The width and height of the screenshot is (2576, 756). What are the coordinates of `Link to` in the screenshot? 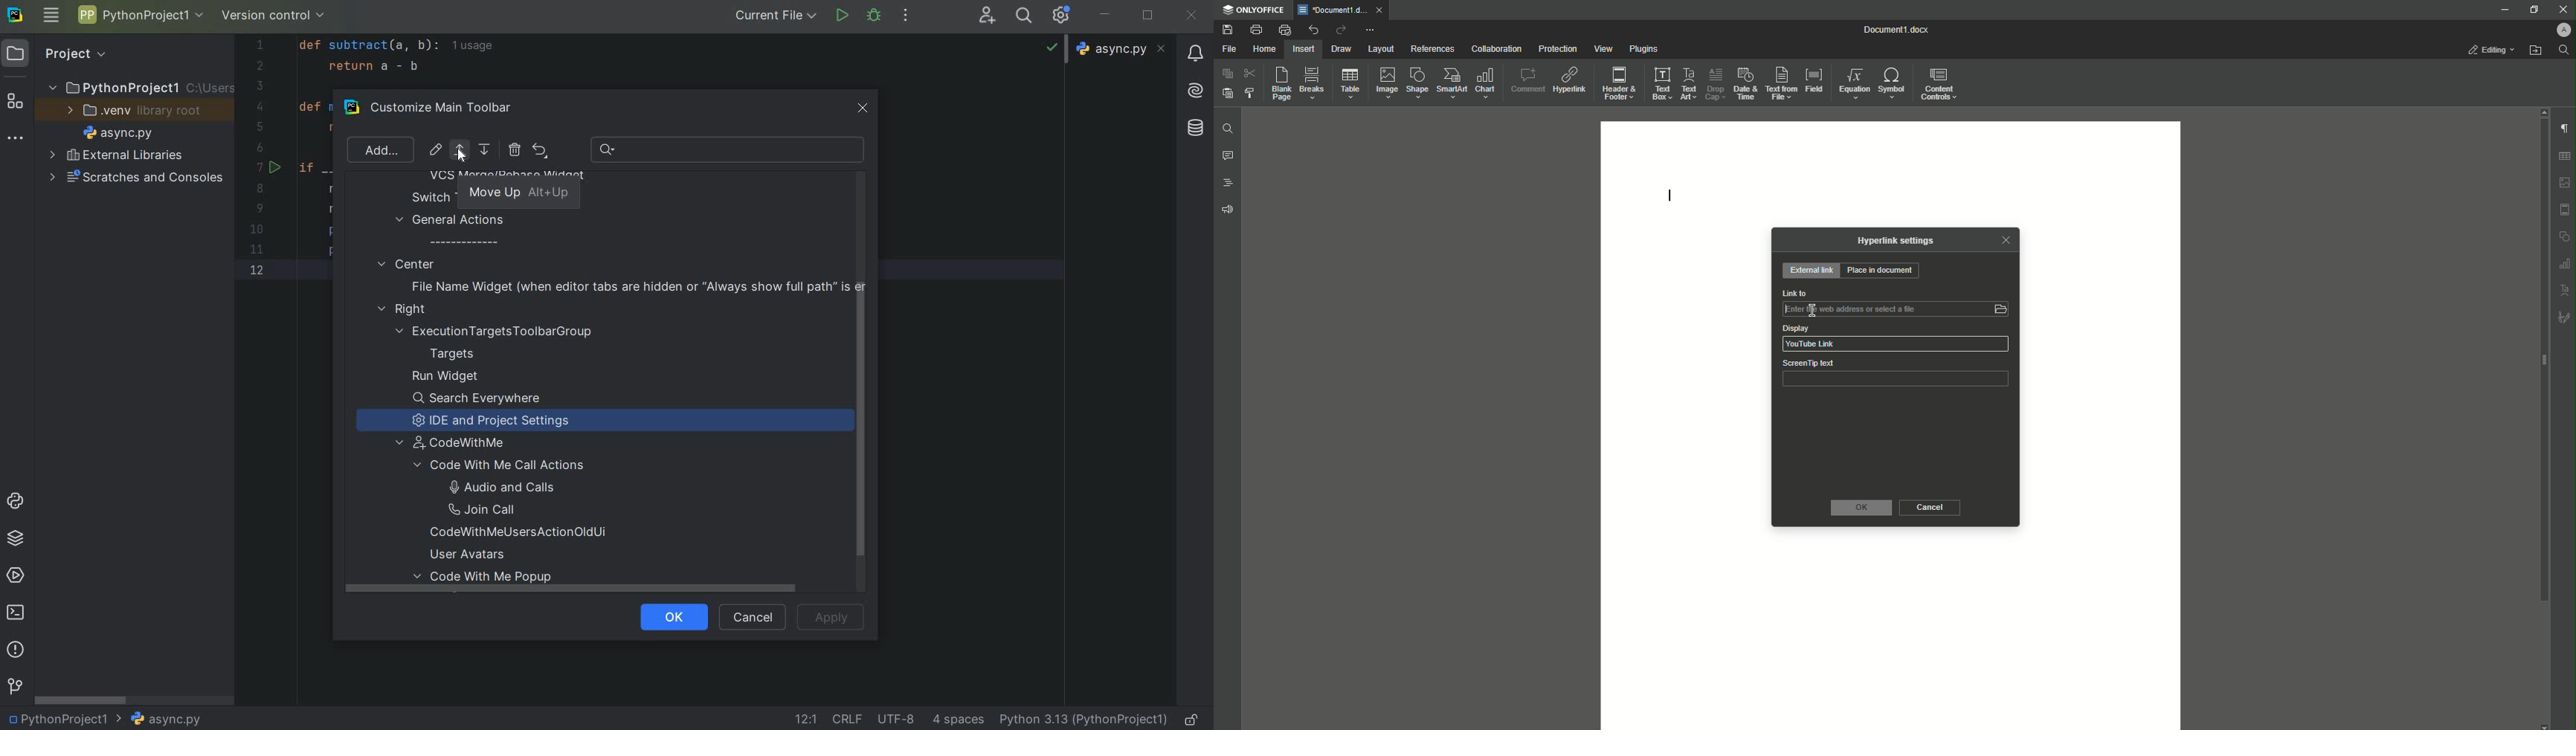 It's located at (1795, 293).